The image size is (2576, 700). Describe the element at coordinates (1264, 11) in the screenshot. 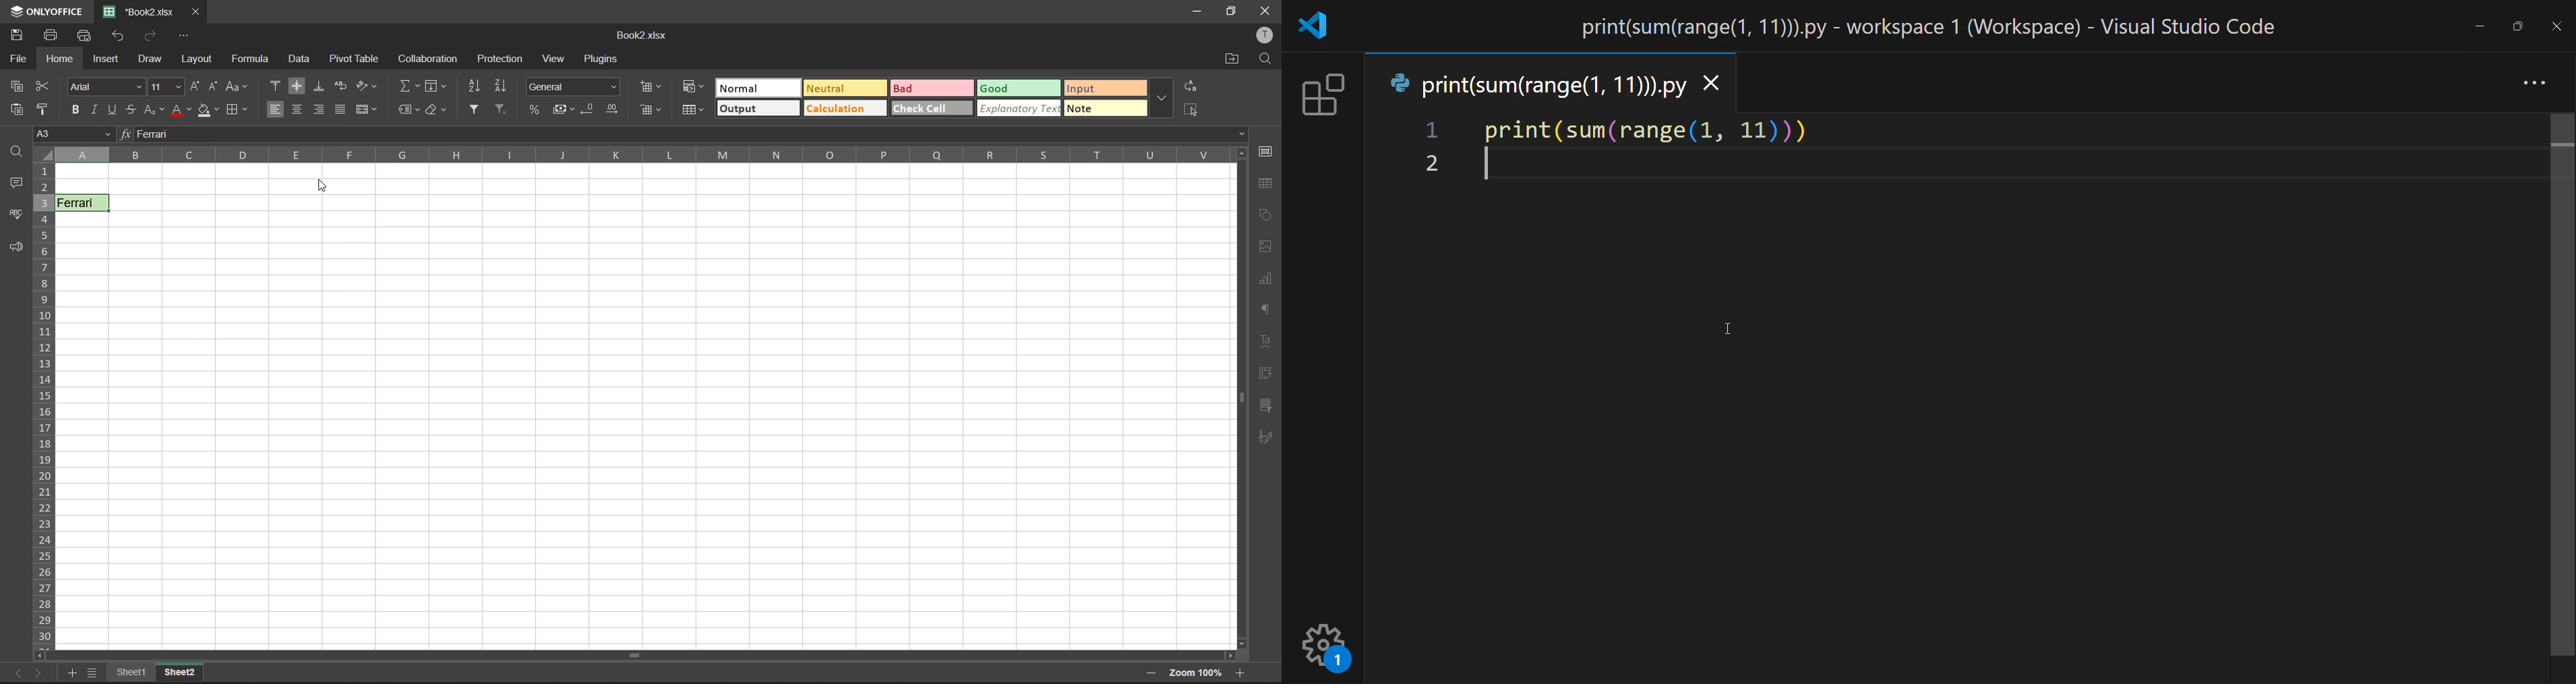

I see `close` at that location.